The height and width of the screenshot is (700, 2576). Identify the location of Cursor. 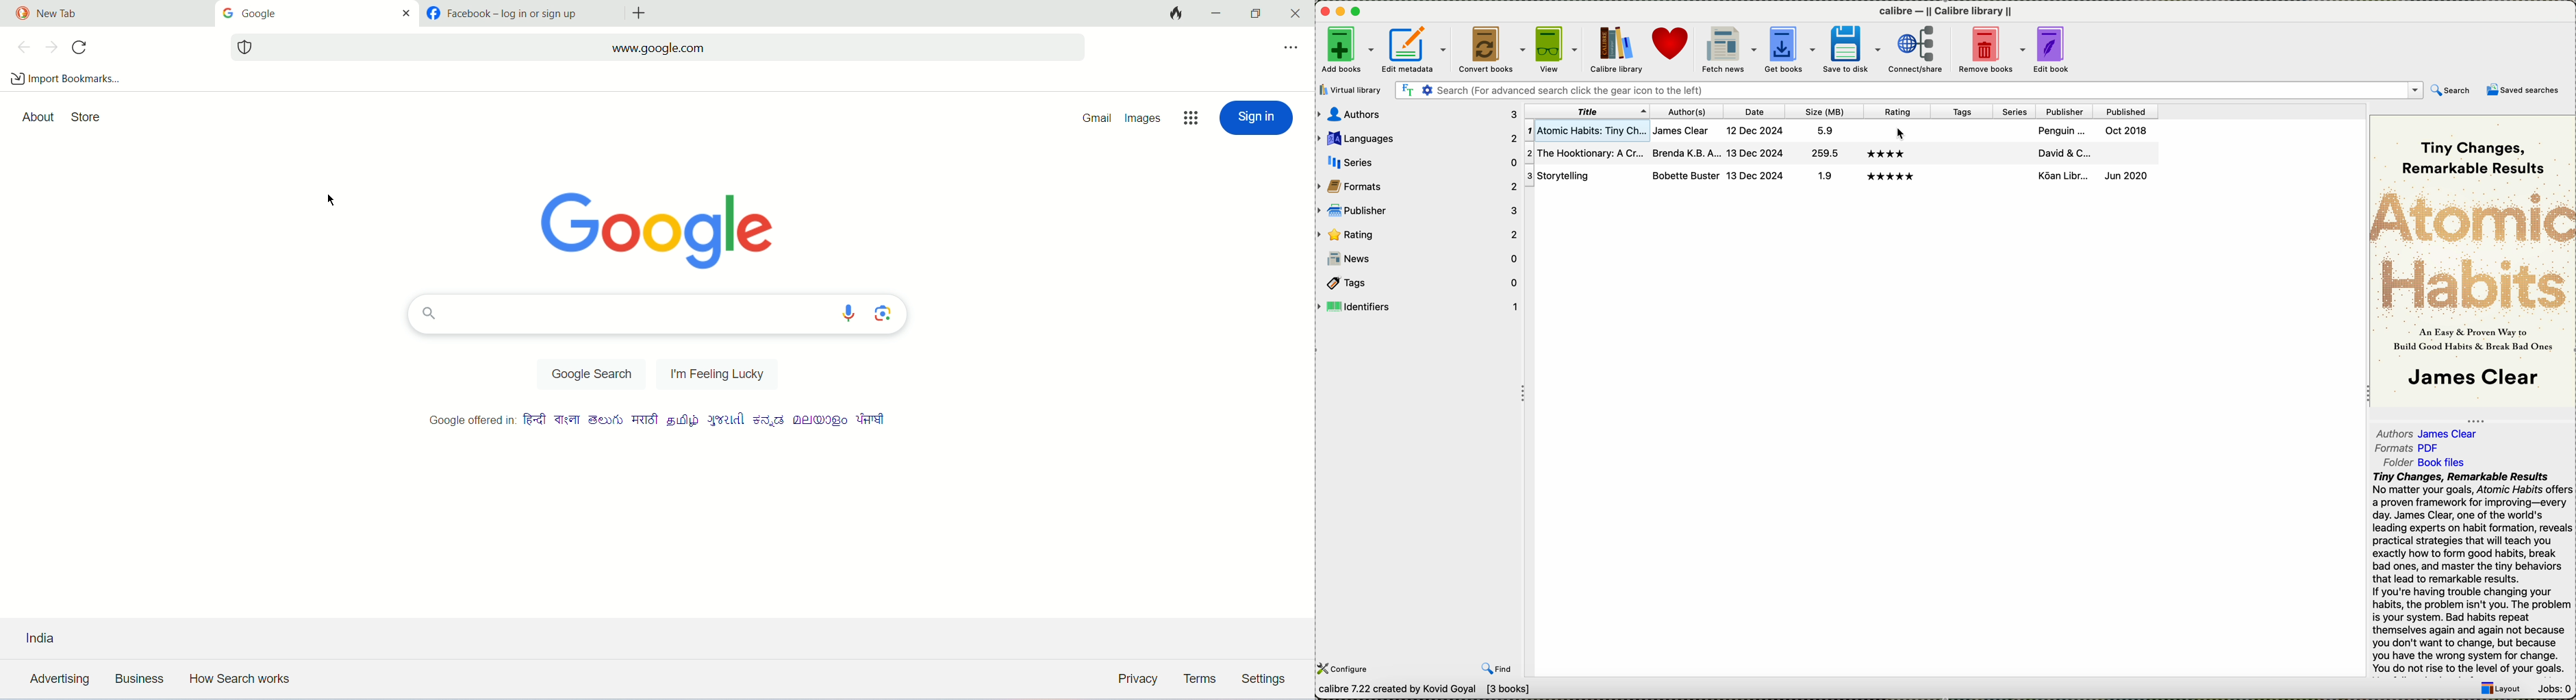
(1908, 135).